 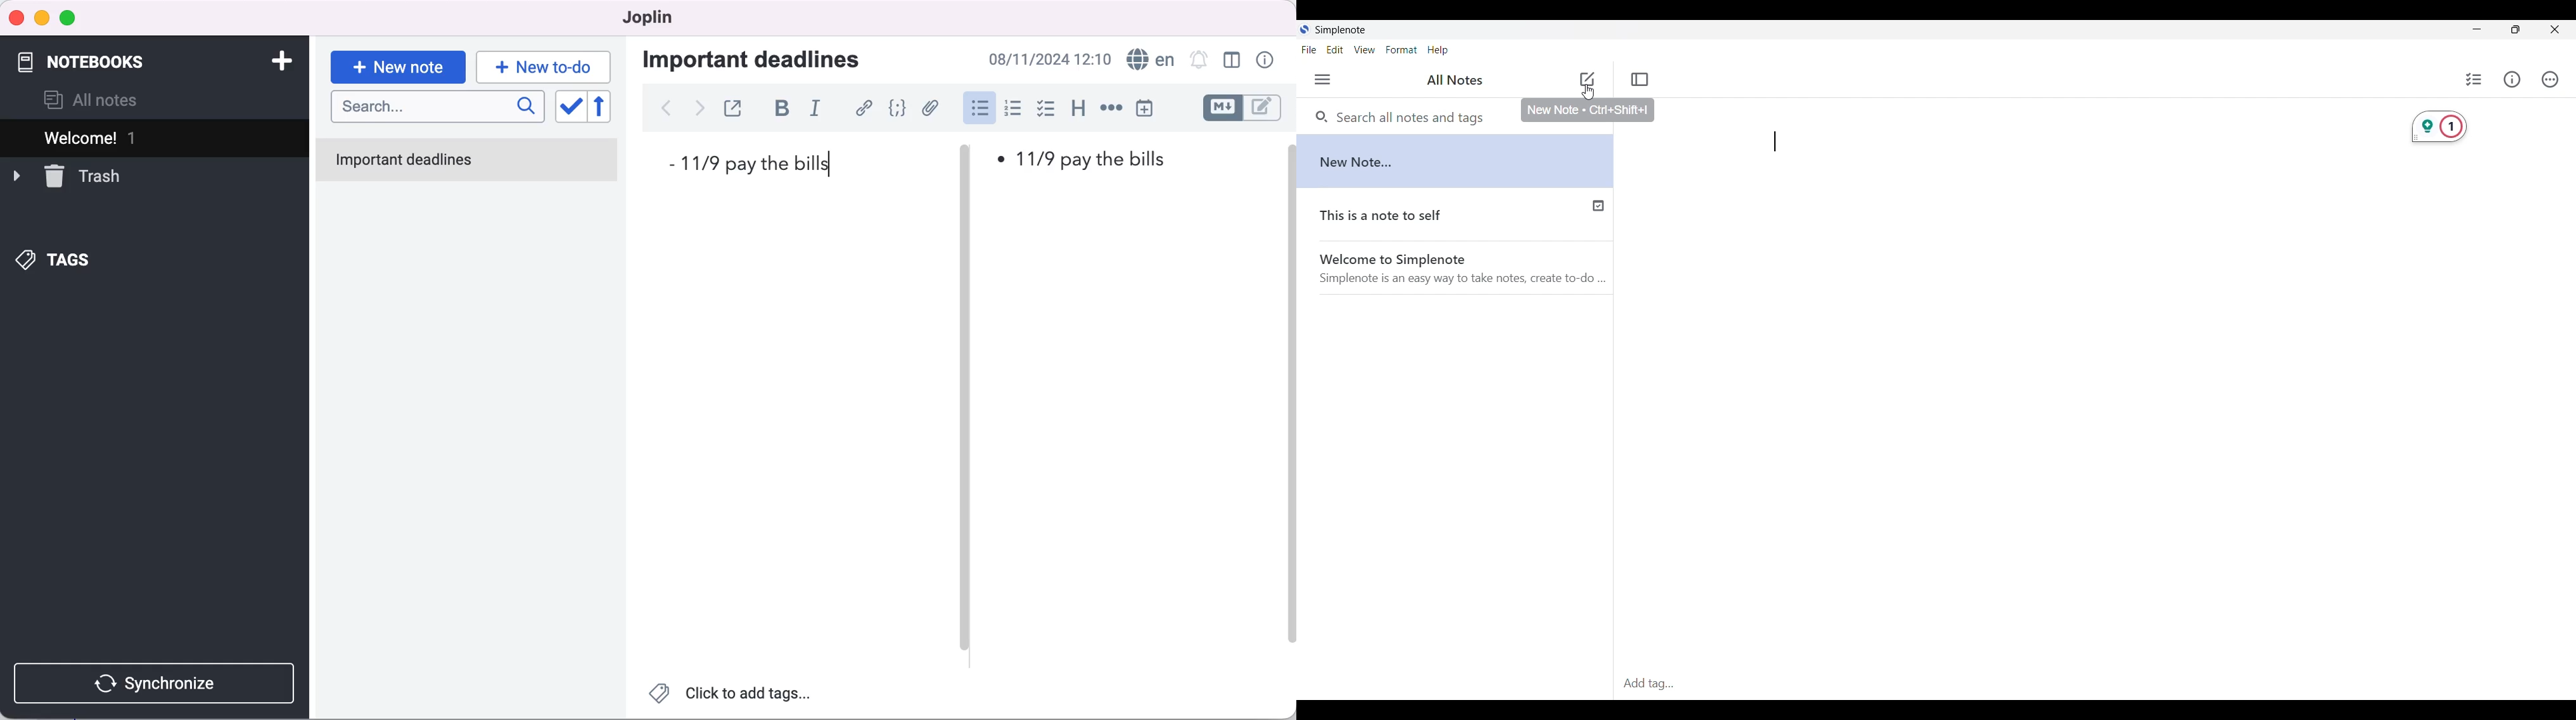 I want to click on vertical slider, so click(x=969, y=405).